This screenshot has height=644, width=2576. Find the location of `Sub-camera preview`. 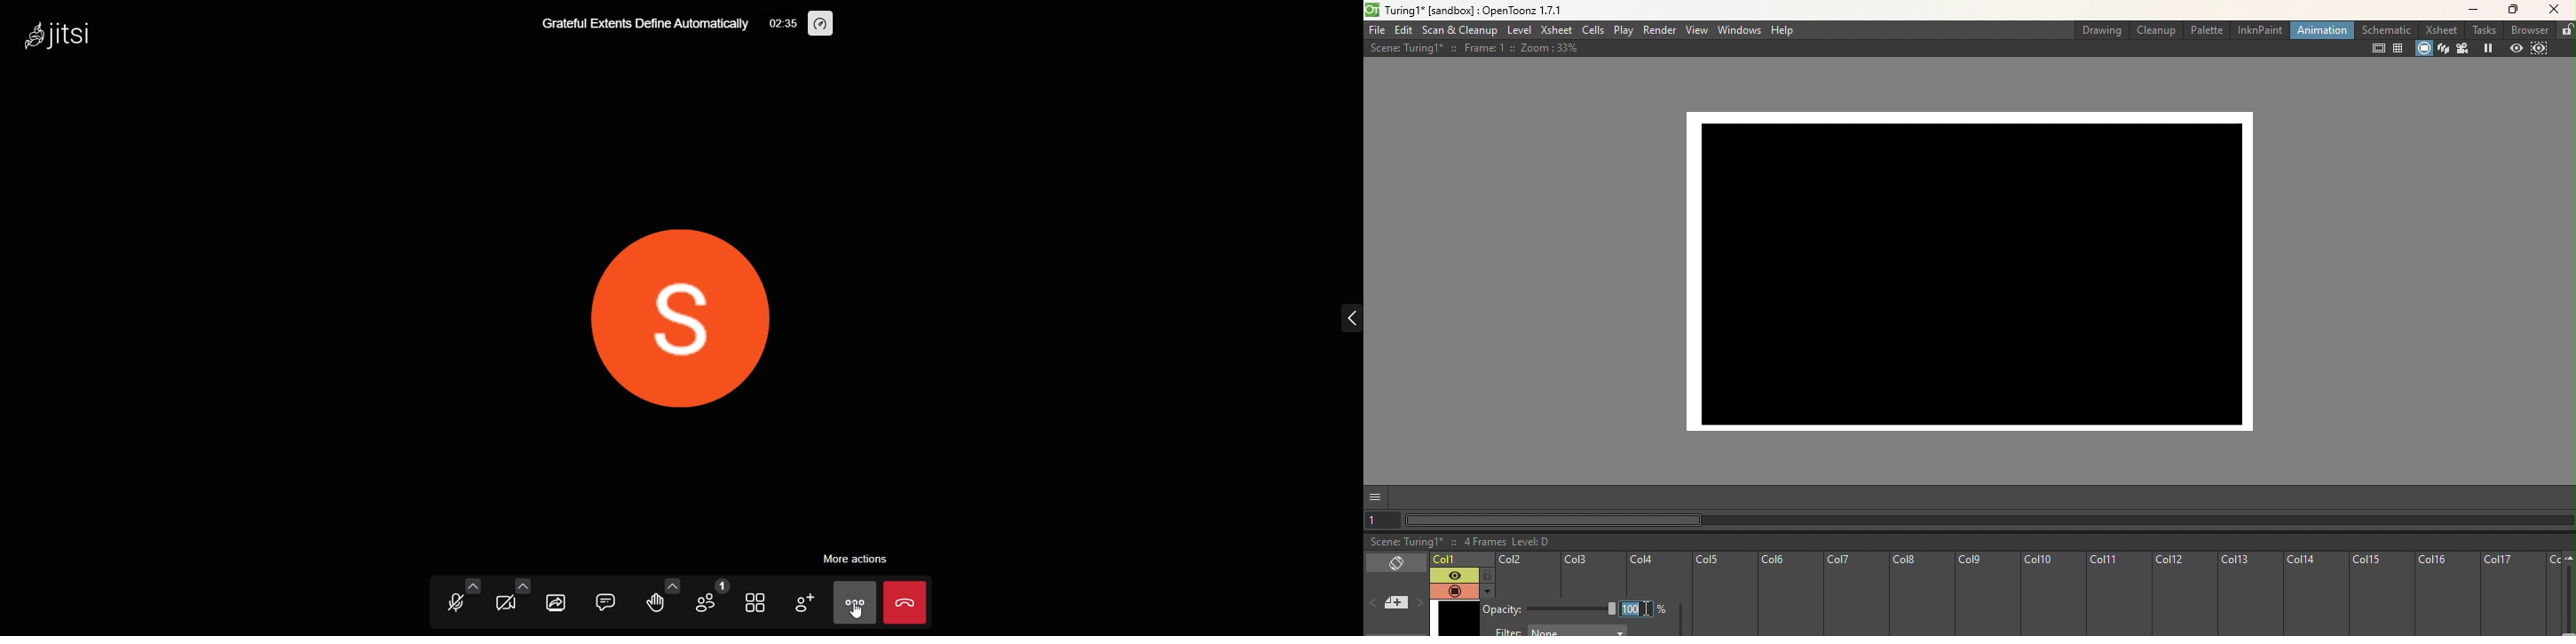

Sub-camera preview is located at coordinates (2545, 50).